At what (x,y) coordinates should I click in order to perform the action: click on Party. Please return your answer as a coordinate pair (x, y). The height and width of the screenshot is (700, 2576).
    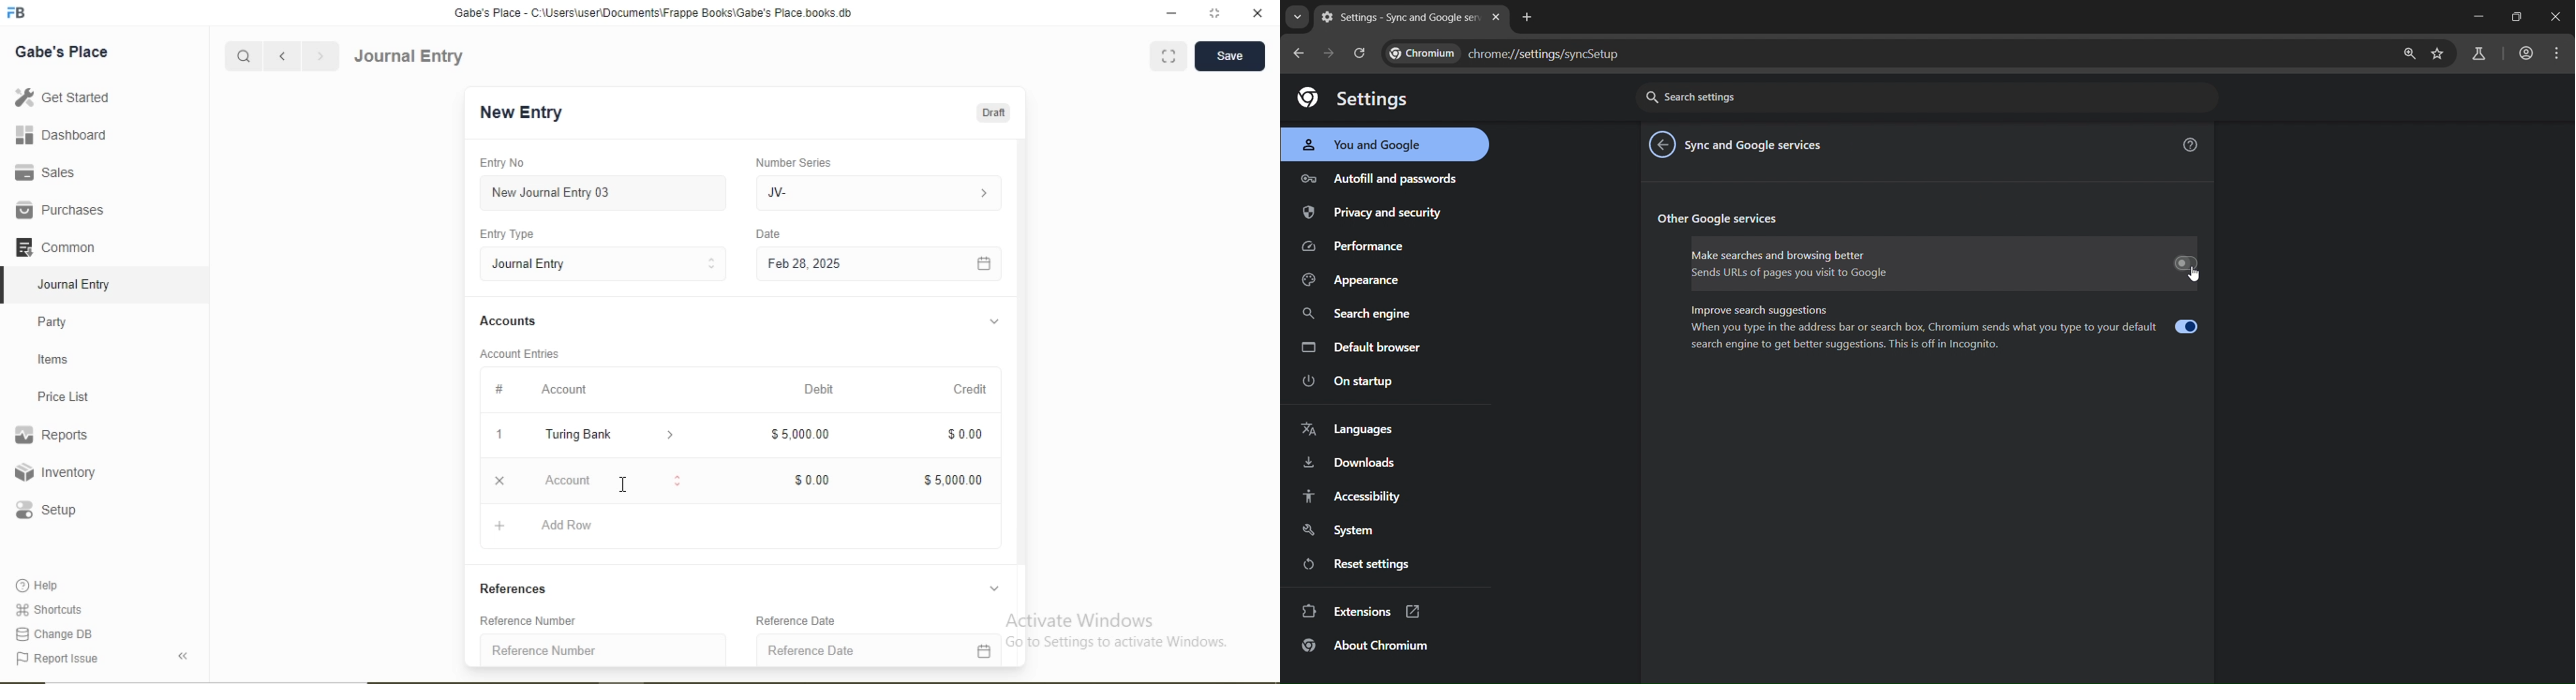
    Looking at the image, I should click on (53, 324).